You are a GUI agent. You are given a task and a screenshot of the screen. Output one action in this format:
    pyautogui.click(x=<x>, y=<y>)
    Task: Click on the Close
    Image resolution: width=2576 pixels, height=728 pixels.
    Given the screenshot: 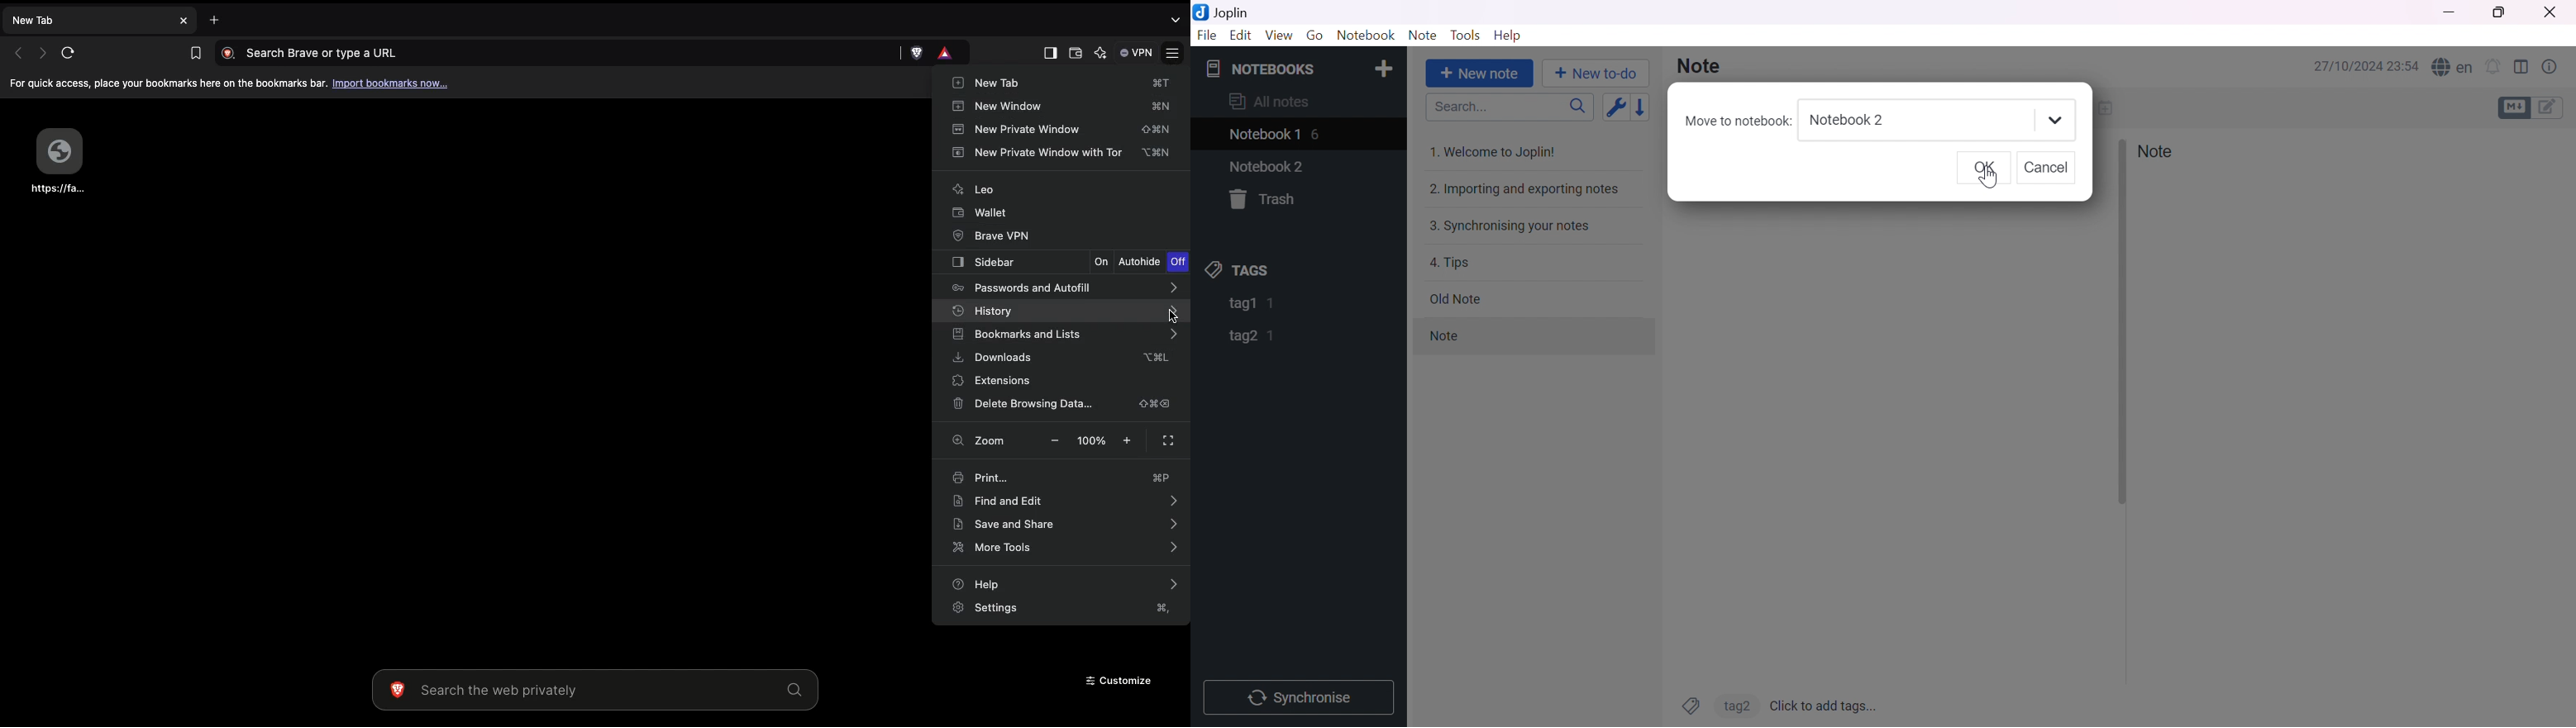 What is the action you would take?
    pyautogui.click(x=2548, y=11)
    